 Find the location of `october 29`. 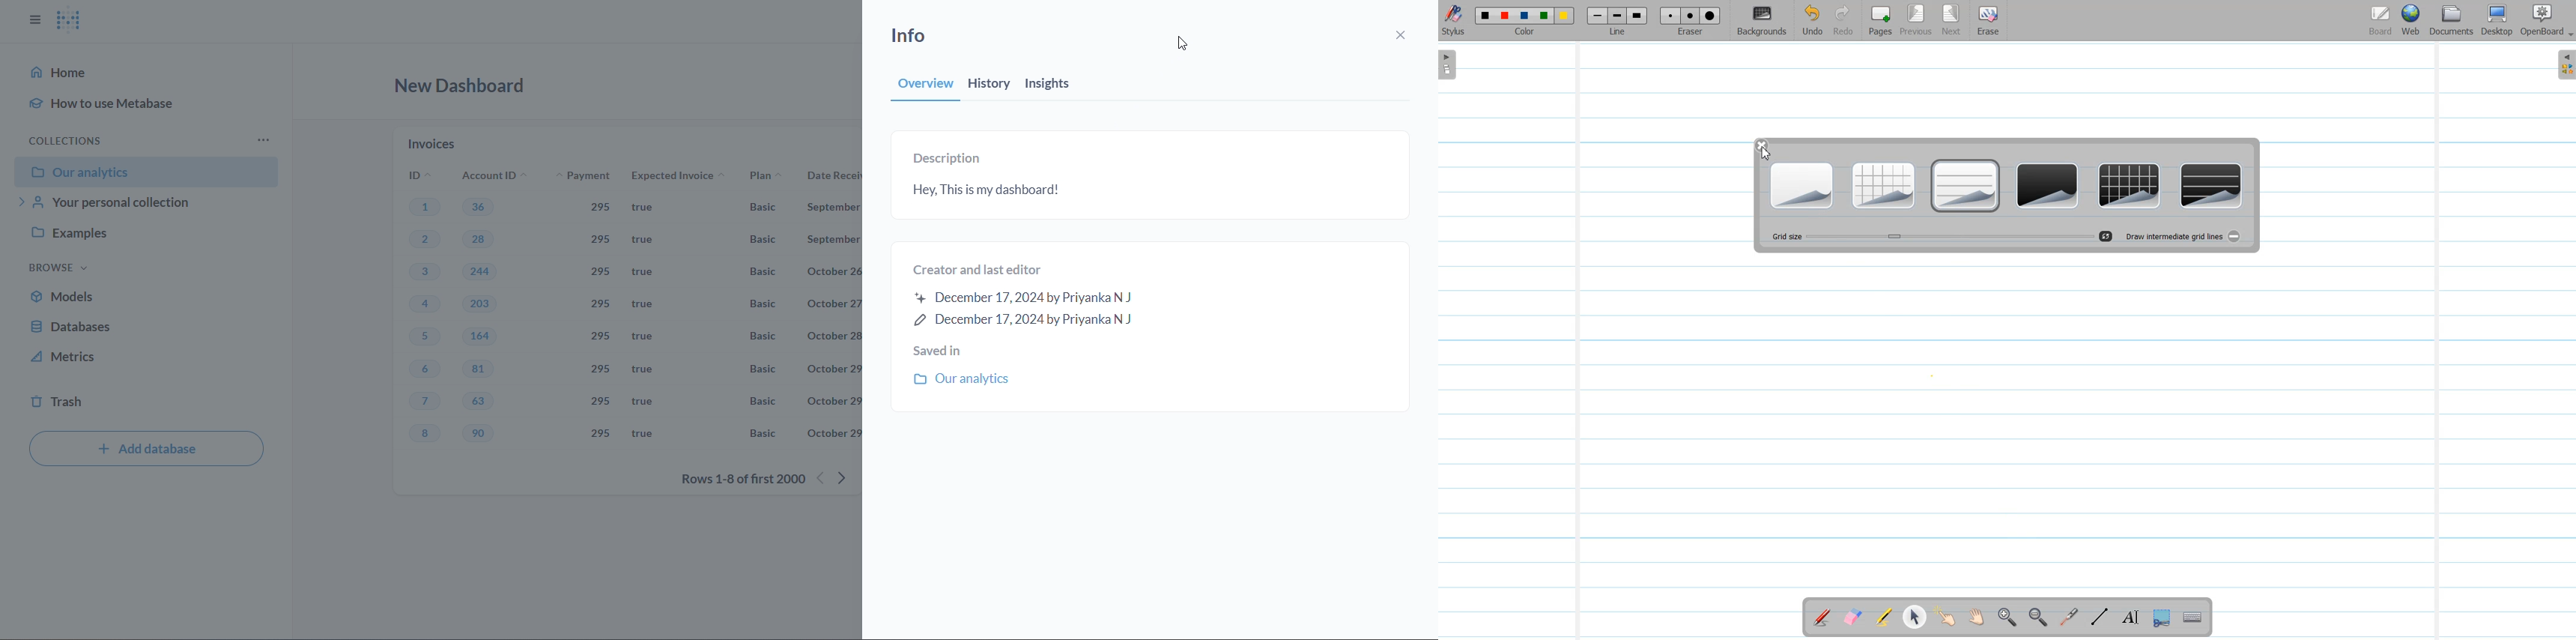

october 29 is located at coordinates (832, 369).